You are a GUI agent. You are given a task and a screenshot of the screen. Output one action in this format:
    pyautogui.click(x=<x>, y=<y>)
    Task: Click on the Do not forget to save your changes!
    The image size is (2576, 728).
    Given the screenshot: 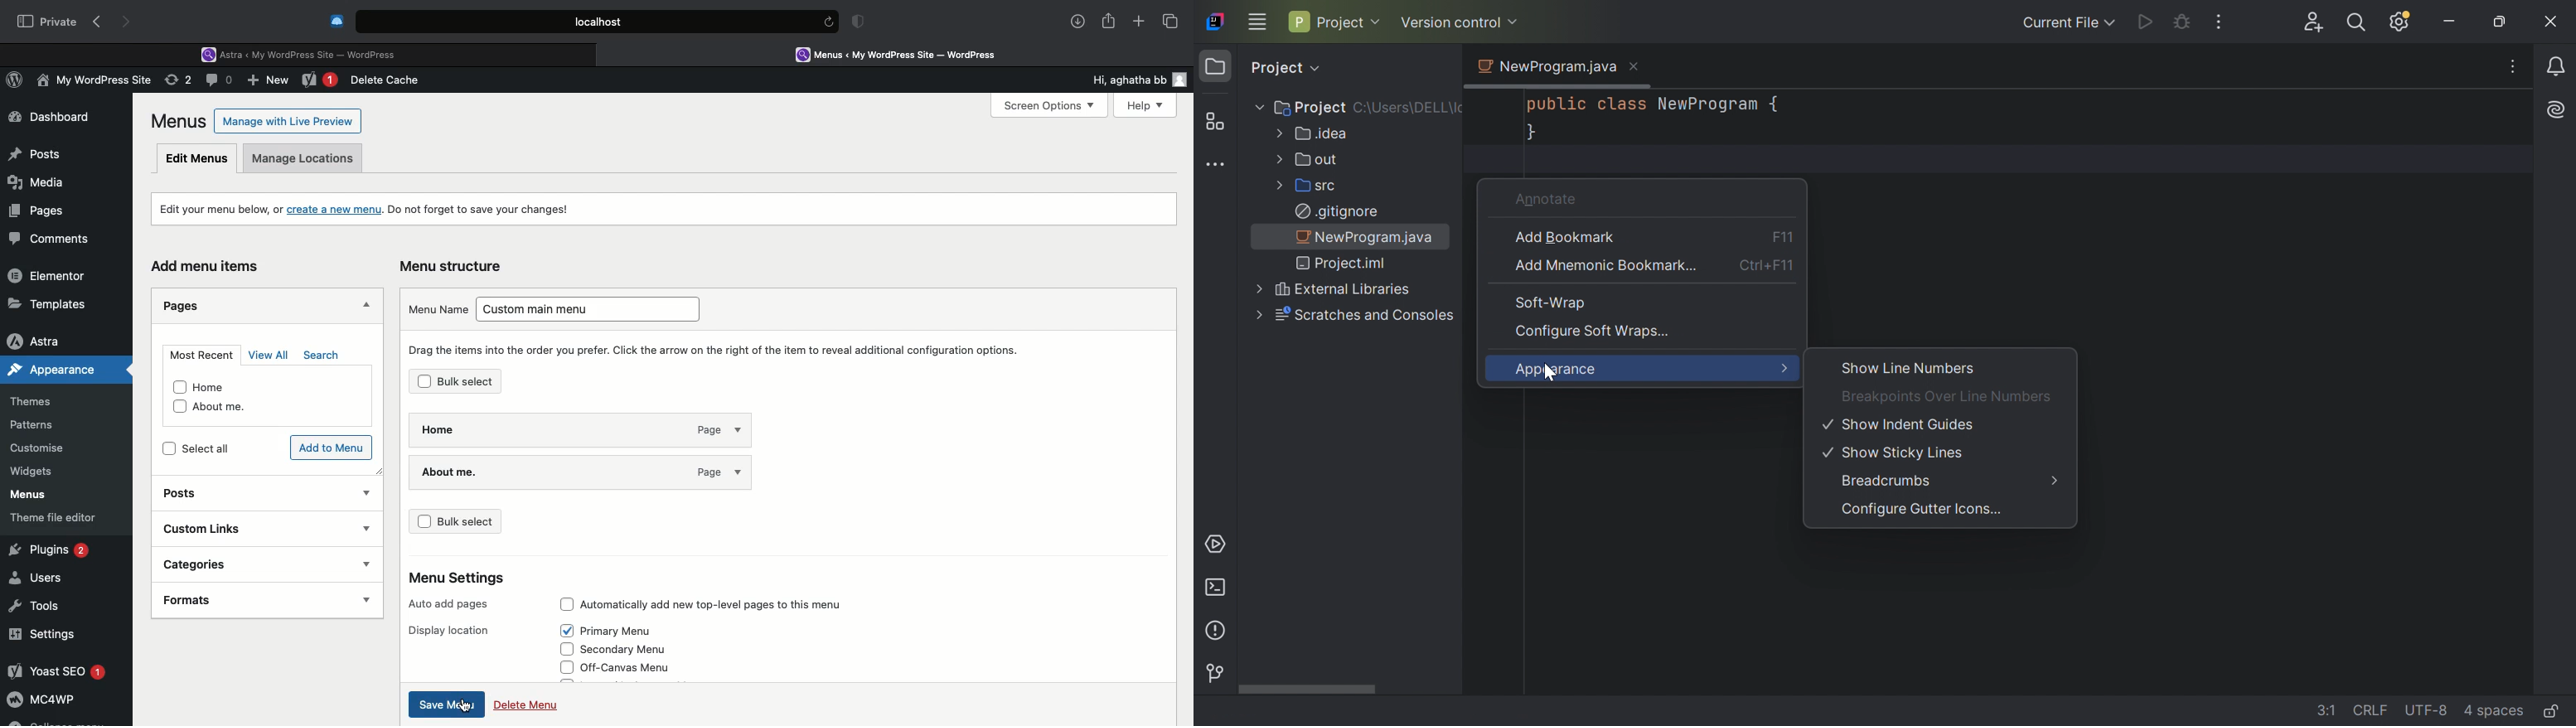 What is the action you would take?
    pyautogui.click(x=482, y=210)
    